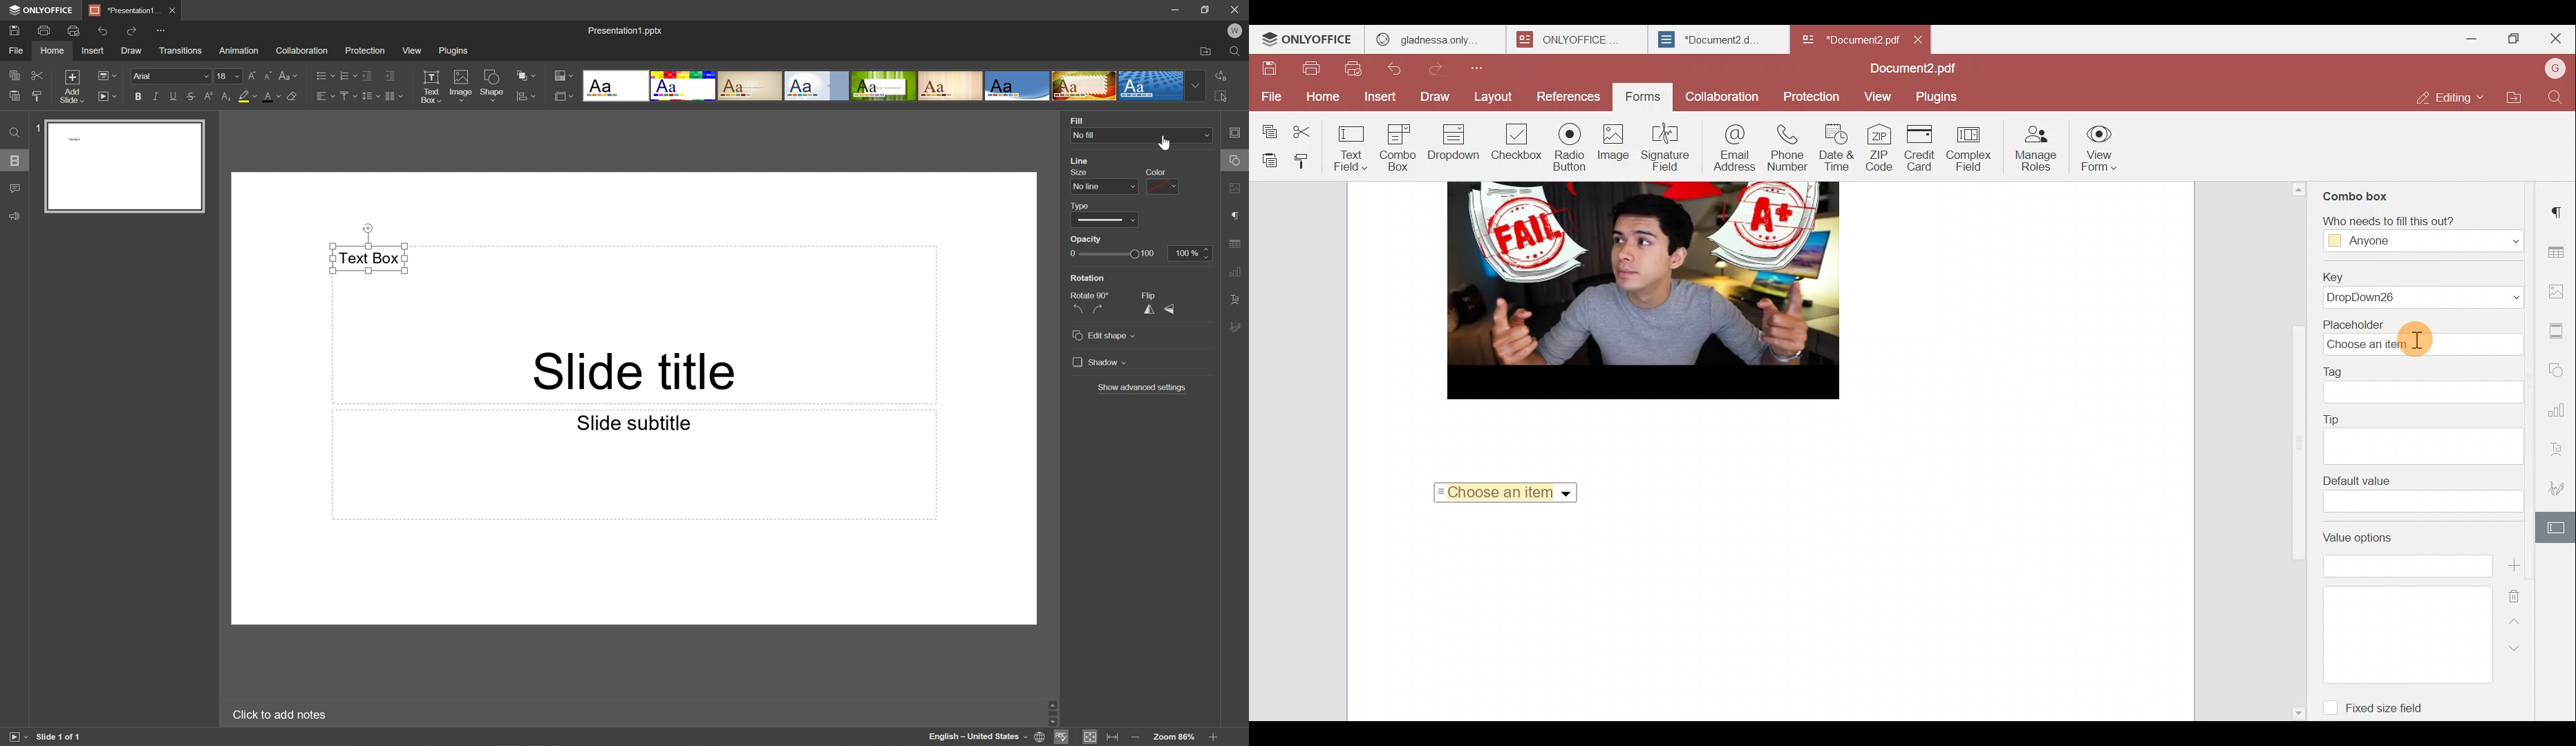 This screenshot has width=2576, height=756. Describe the element at coordinates (1112, 736) in the screenshot. I see `Fit to width` at that location.